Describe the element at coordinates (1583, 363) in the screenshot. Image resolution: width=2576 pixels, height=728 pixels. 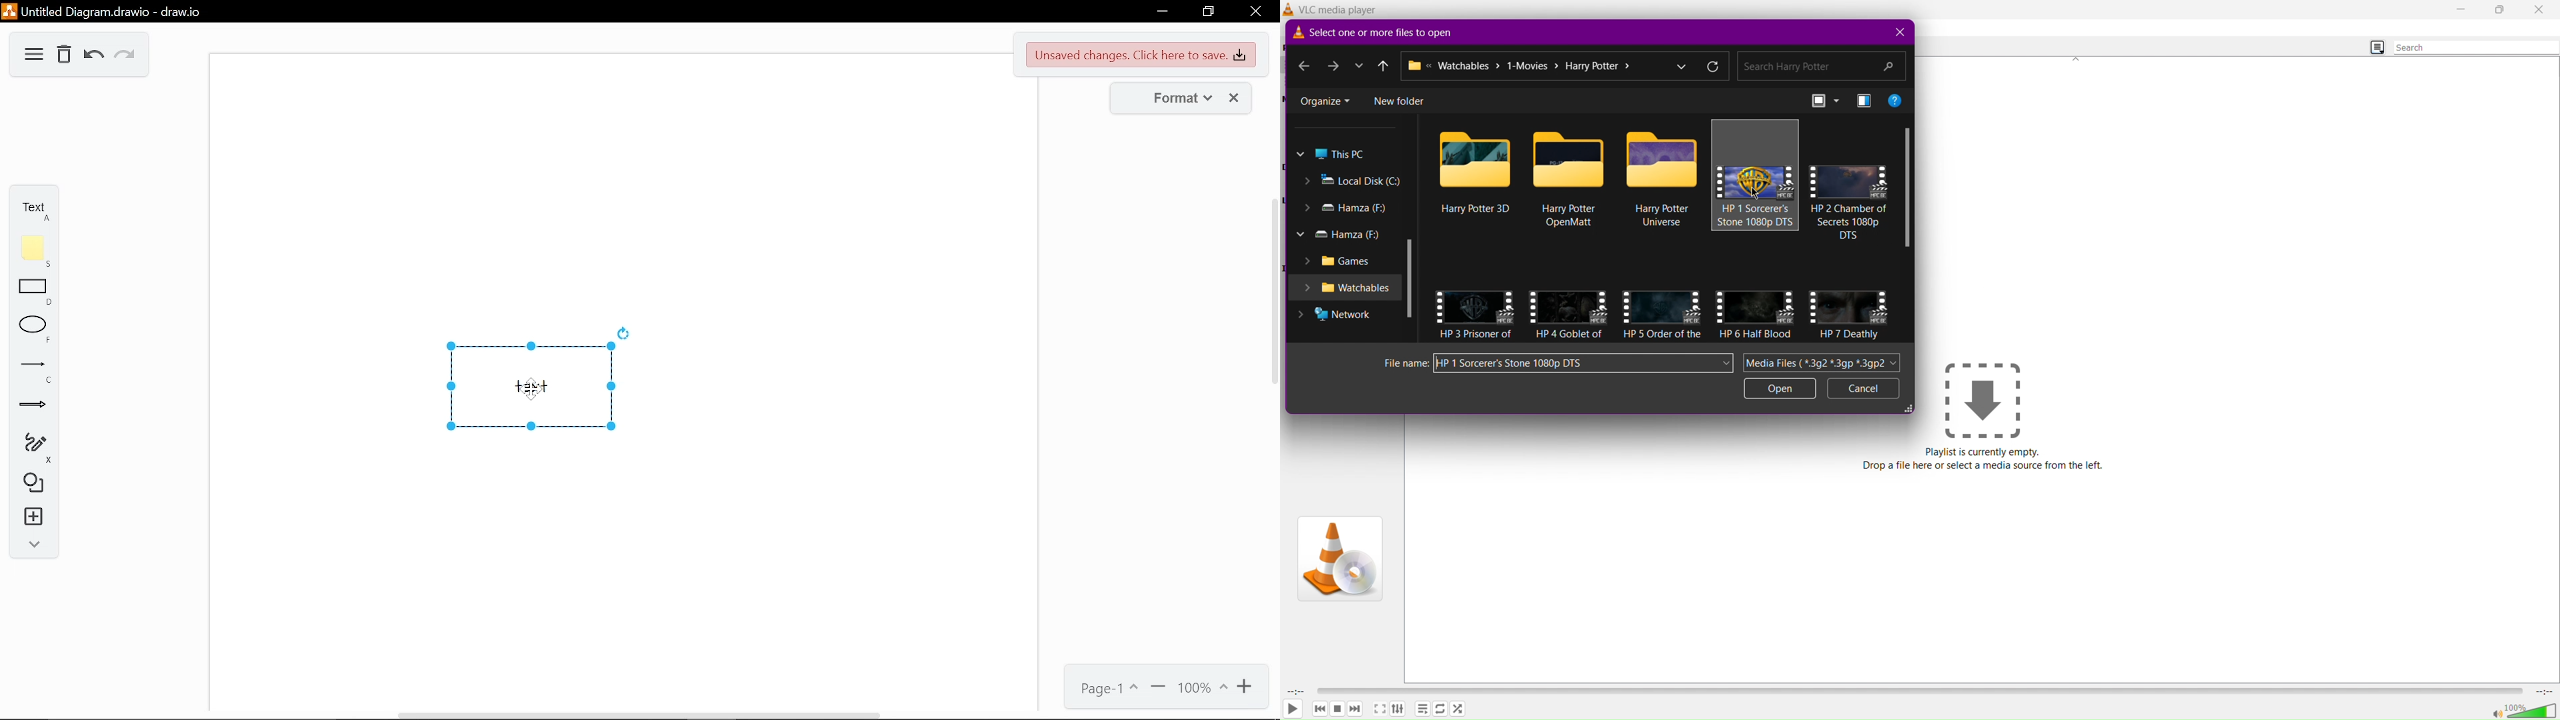
I see `File name` at that location.